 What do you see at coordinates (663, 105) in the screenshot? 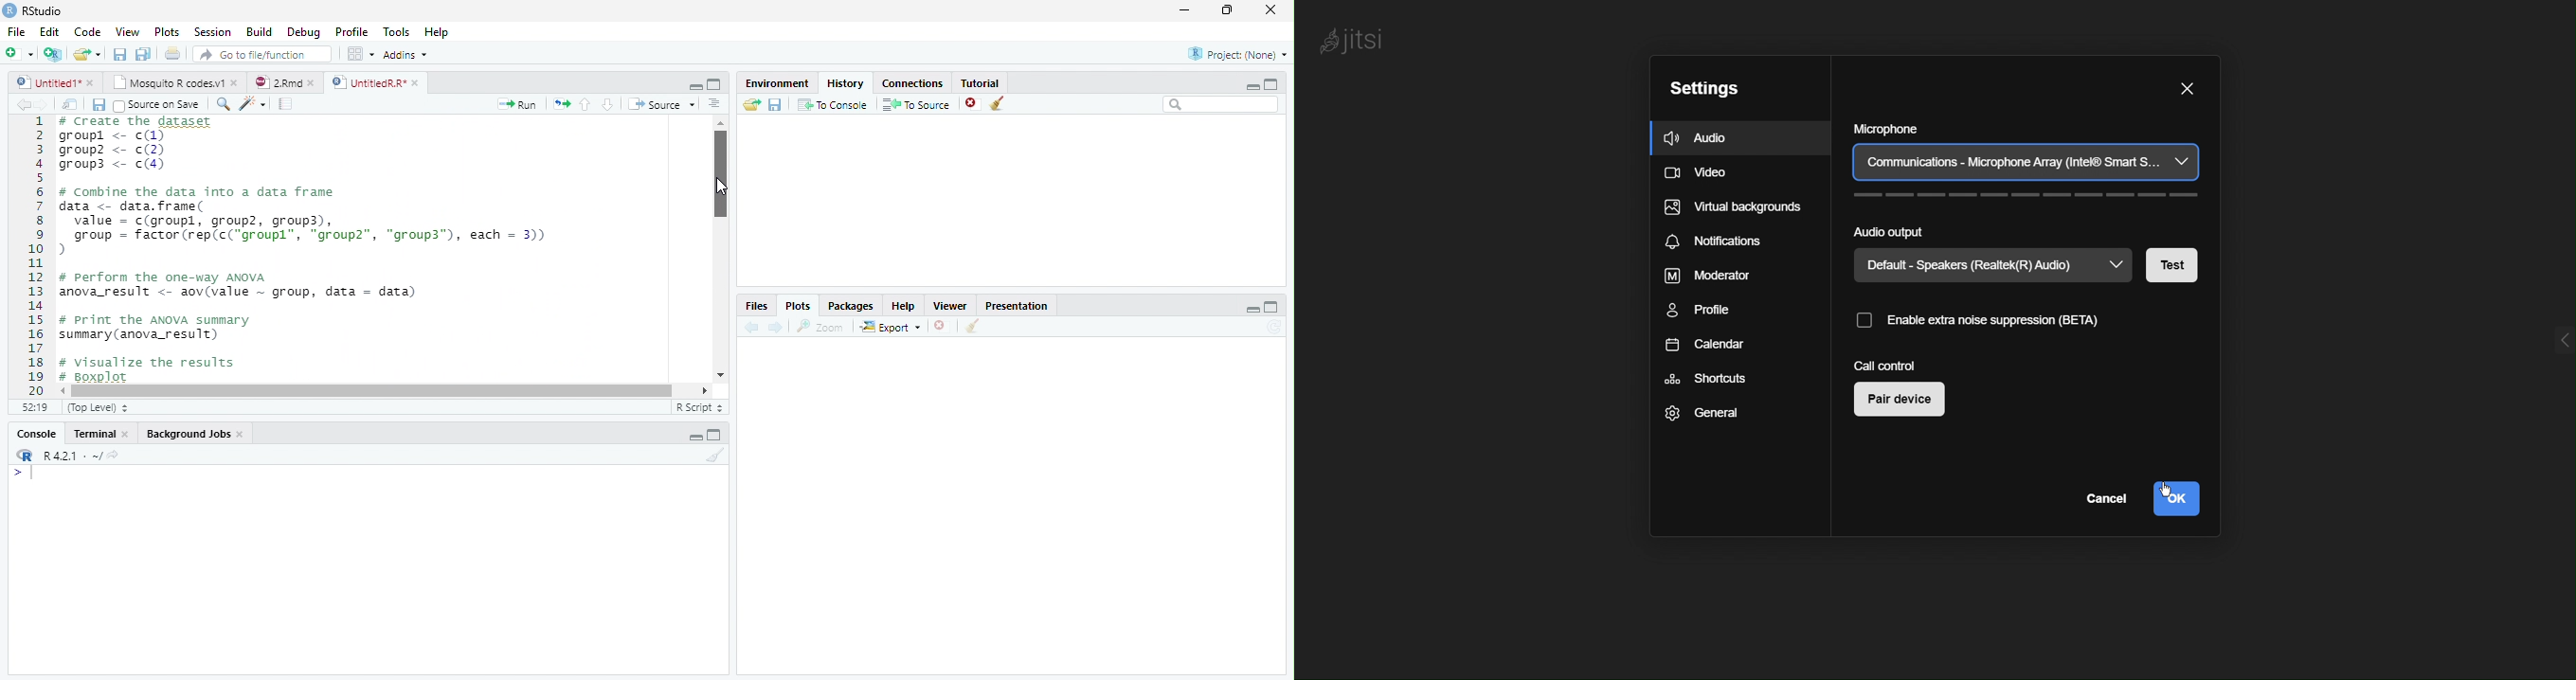
I see `Source` at bounding box center [663, 105].